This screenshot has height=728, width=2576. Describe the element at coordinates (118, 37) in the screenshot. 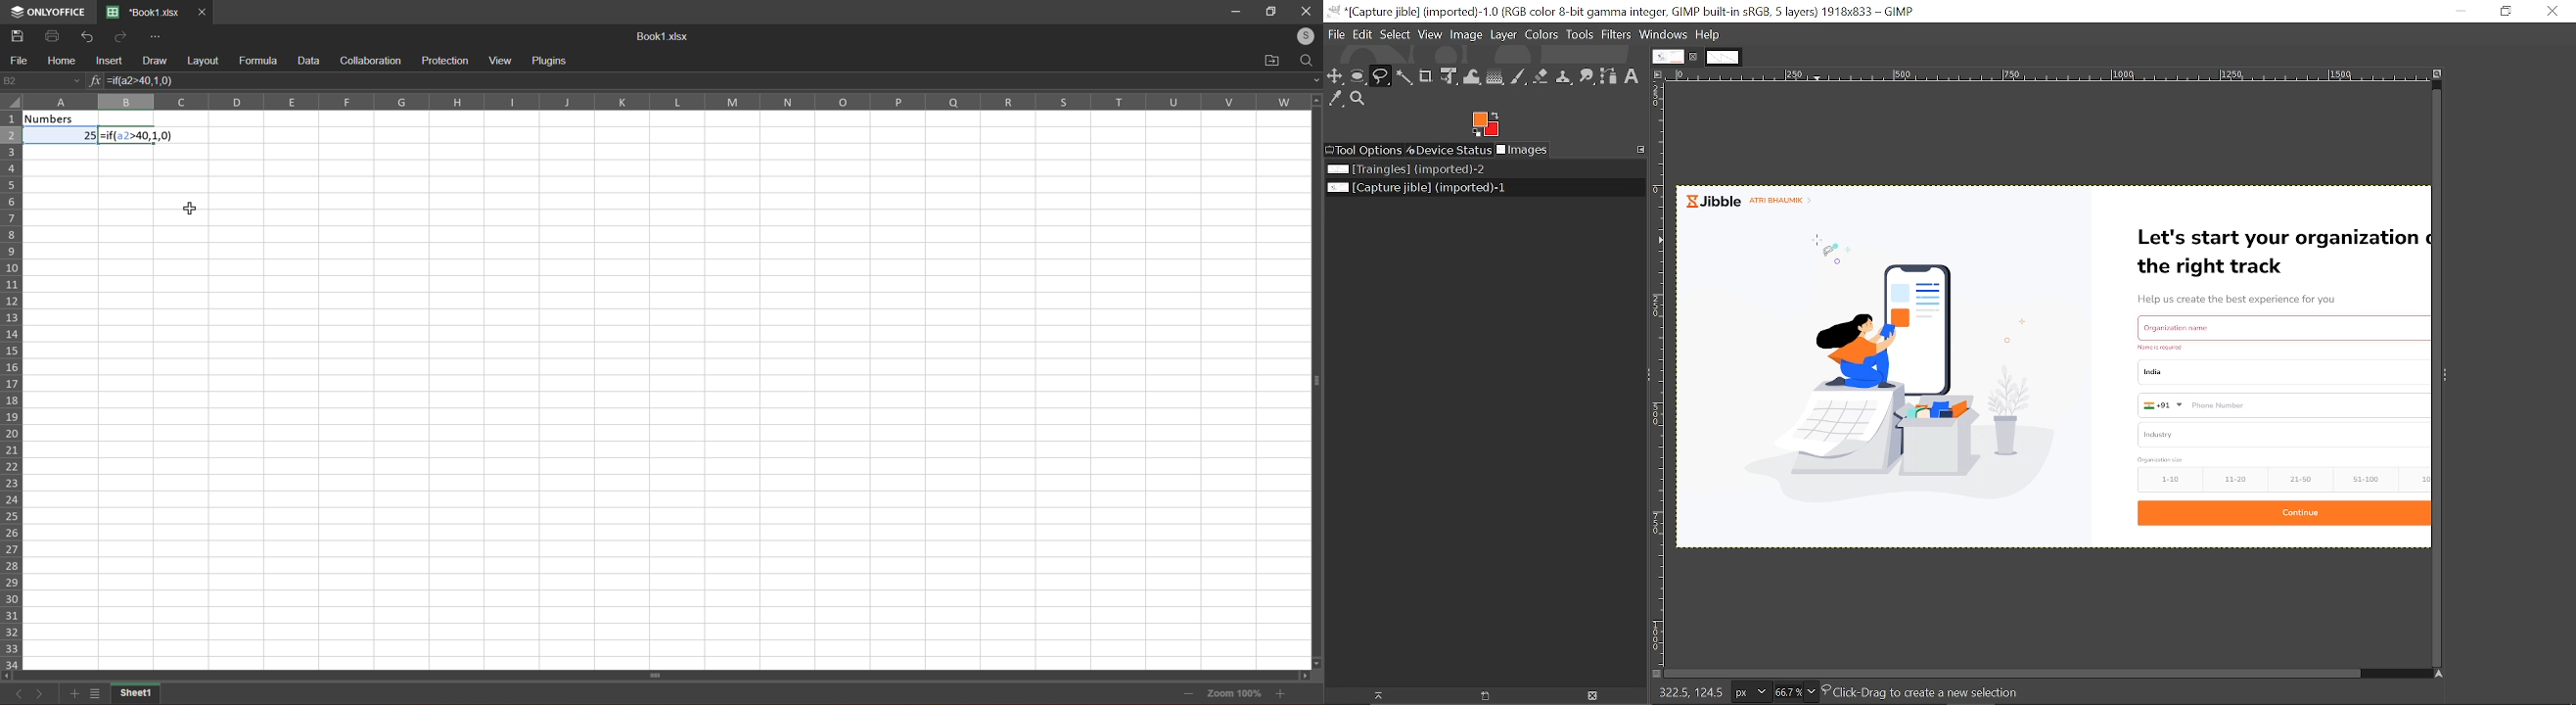

I see `redo` at that location.